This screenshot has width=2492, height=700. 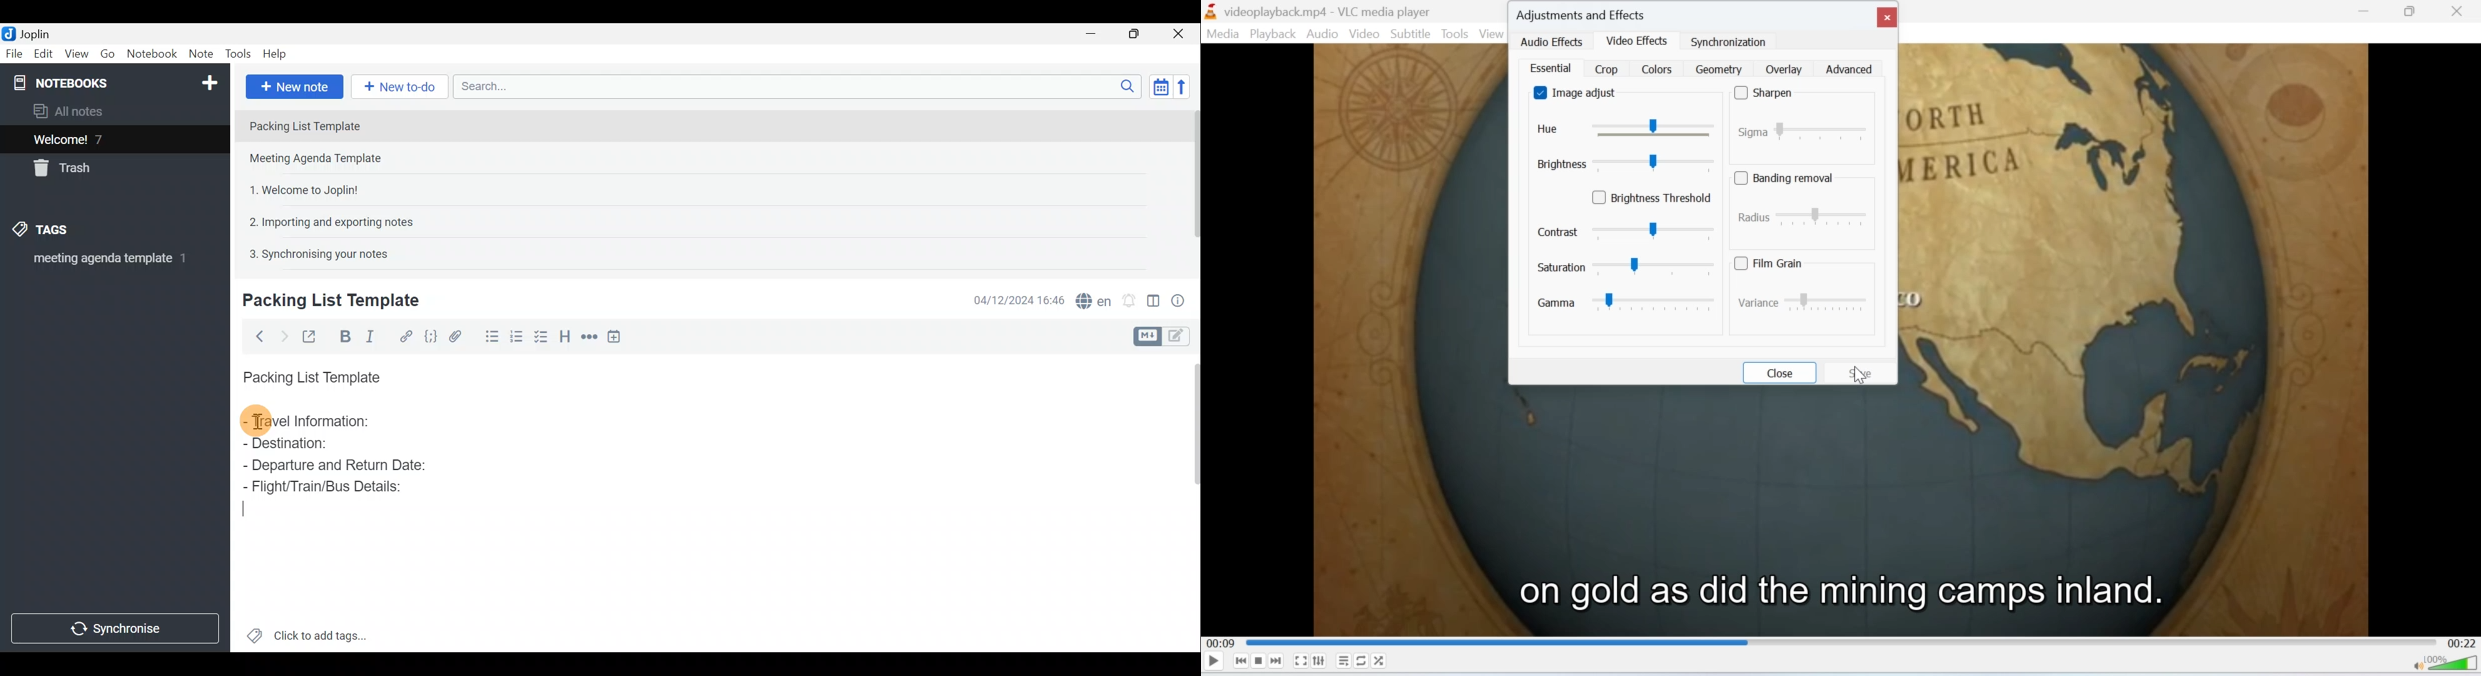 I want to click on Date & time, so click(x=1020, y=299).